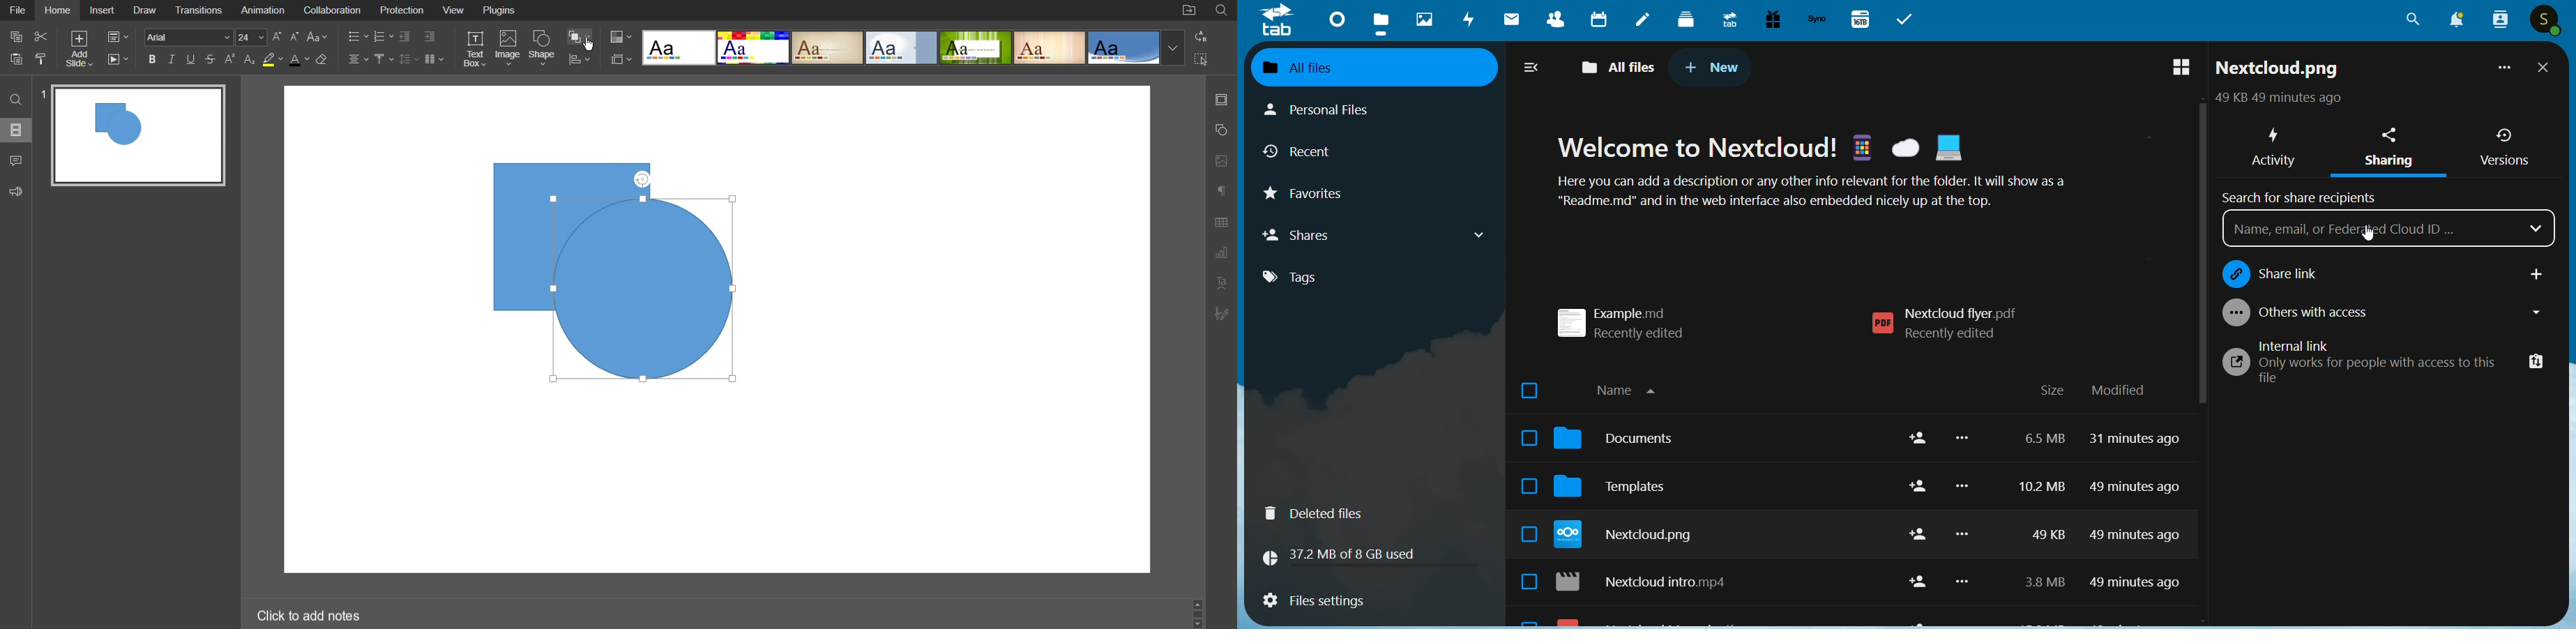  I want to click on more, so click(1965, 518).